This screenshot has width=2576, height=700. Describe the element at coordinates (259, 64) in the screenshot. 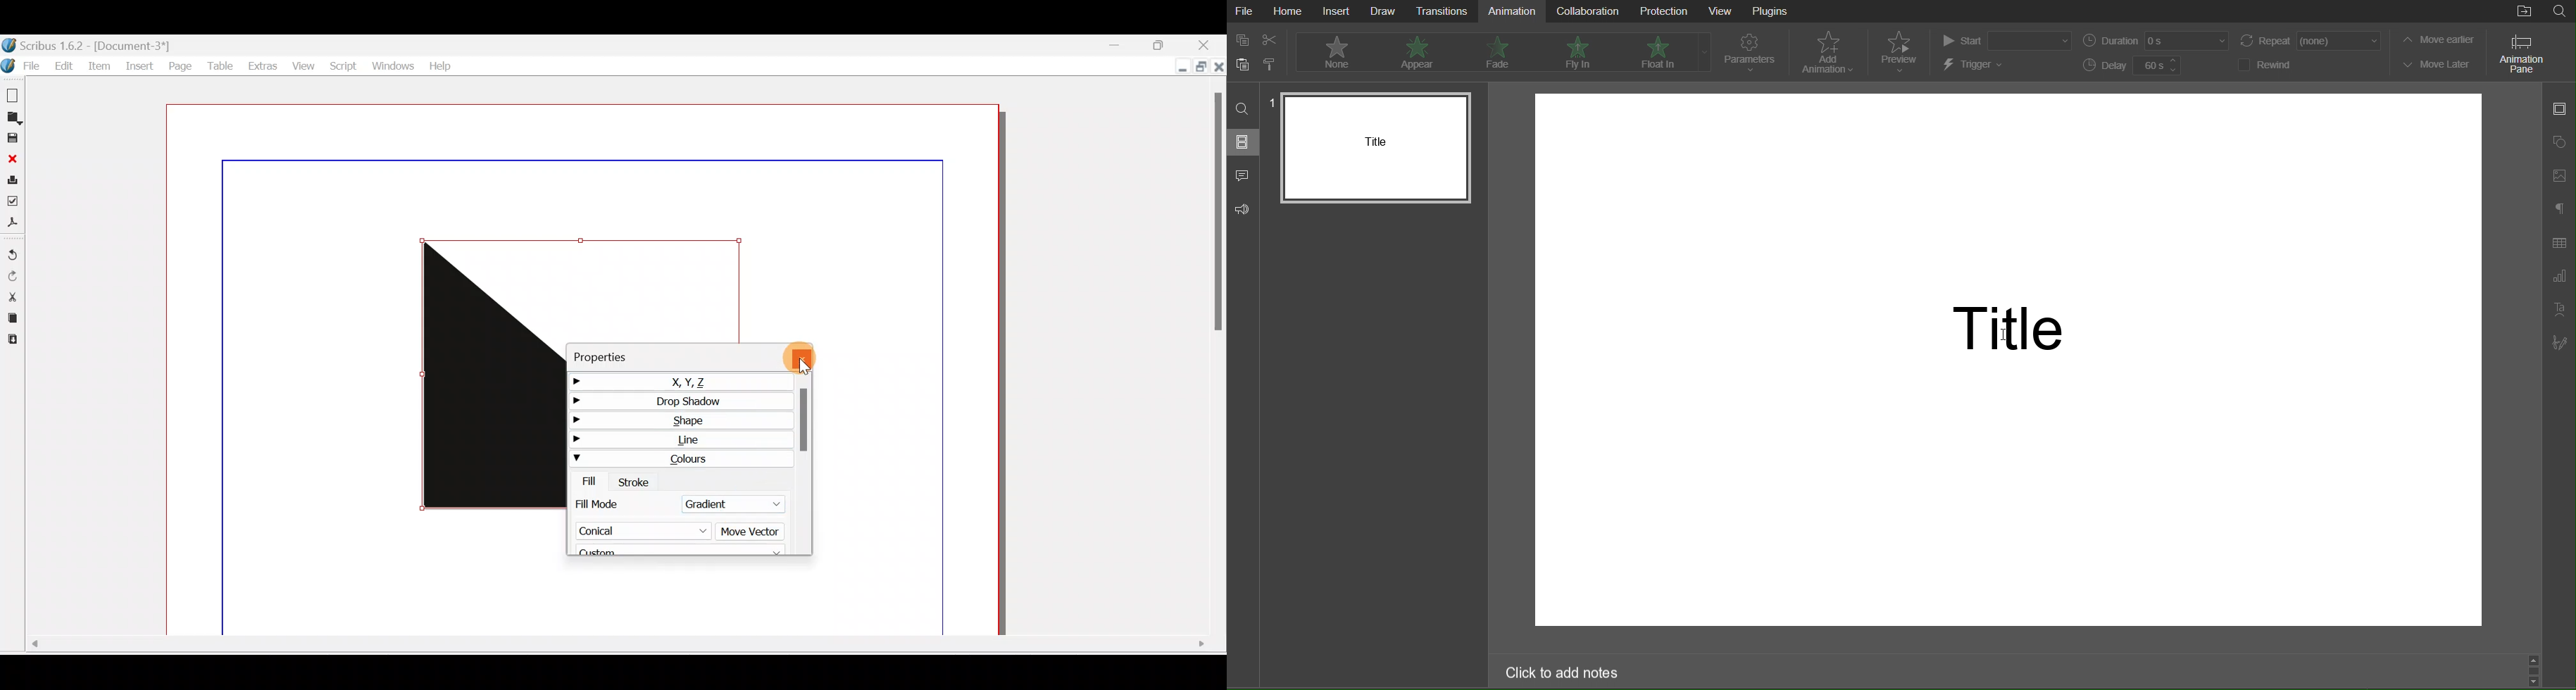

I see `Extras` at that location.